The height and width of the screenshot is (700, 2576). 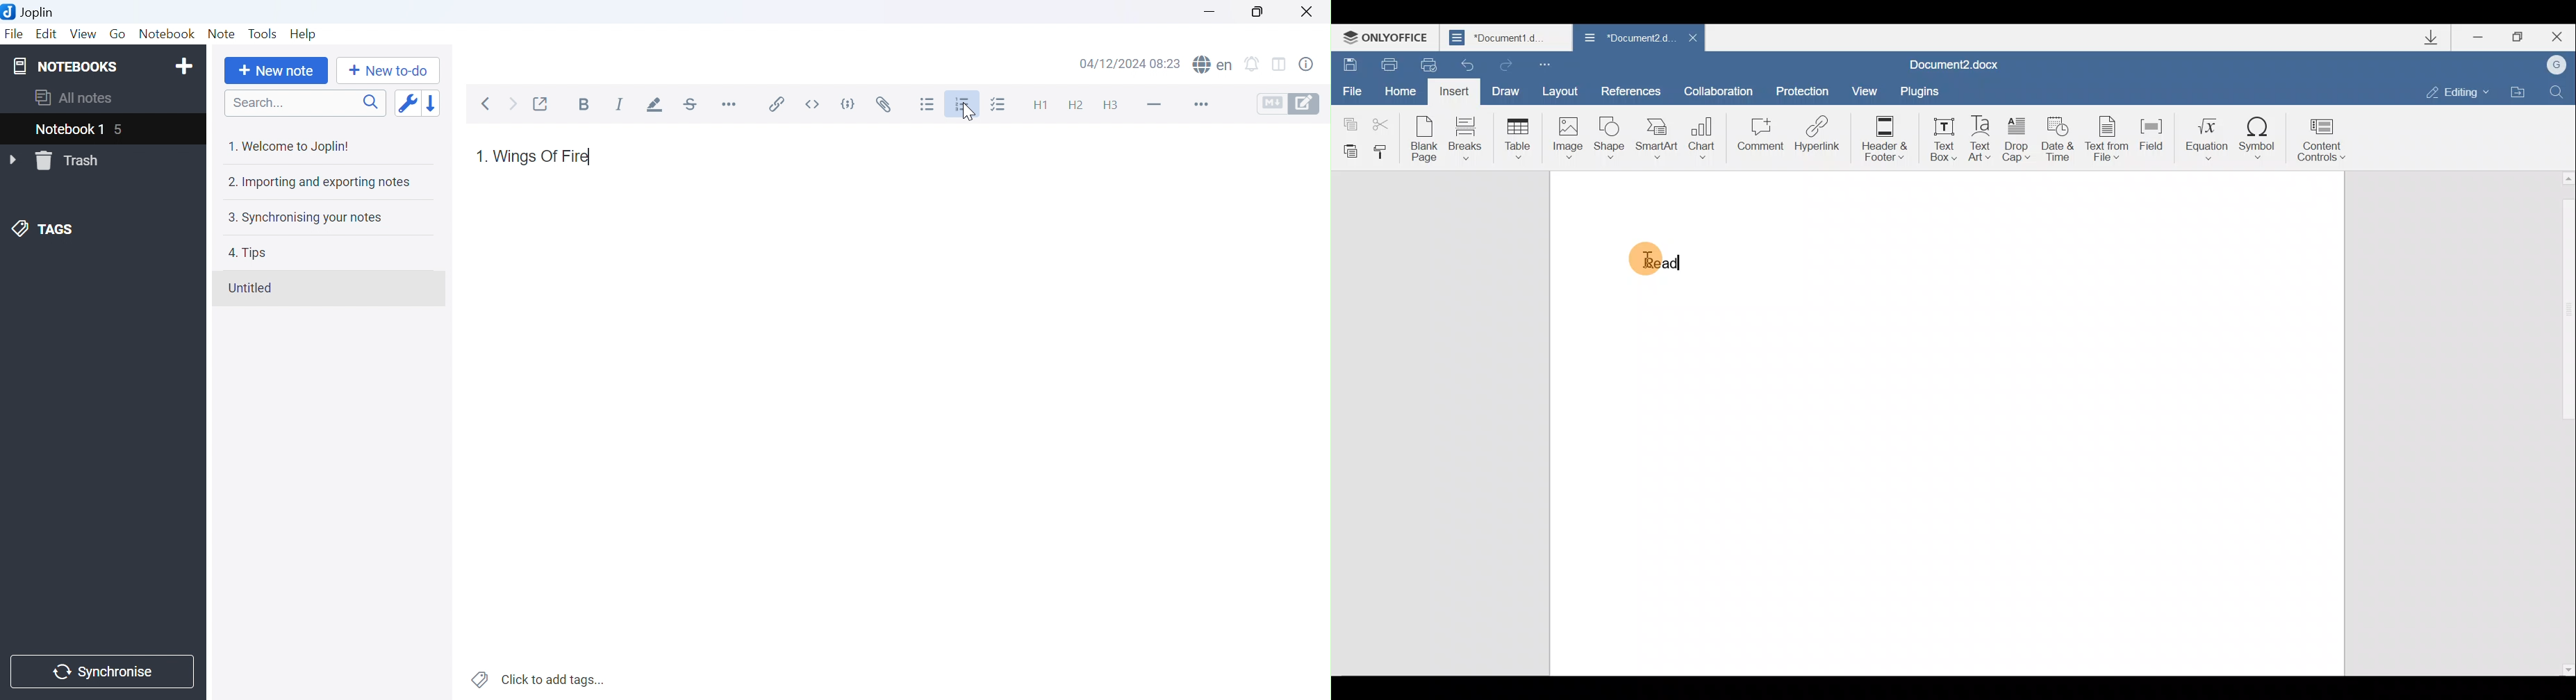 What do you see at coordinates (1651, 259) in the screenshot?
I see `Read` at bounding box center [1651, 259].